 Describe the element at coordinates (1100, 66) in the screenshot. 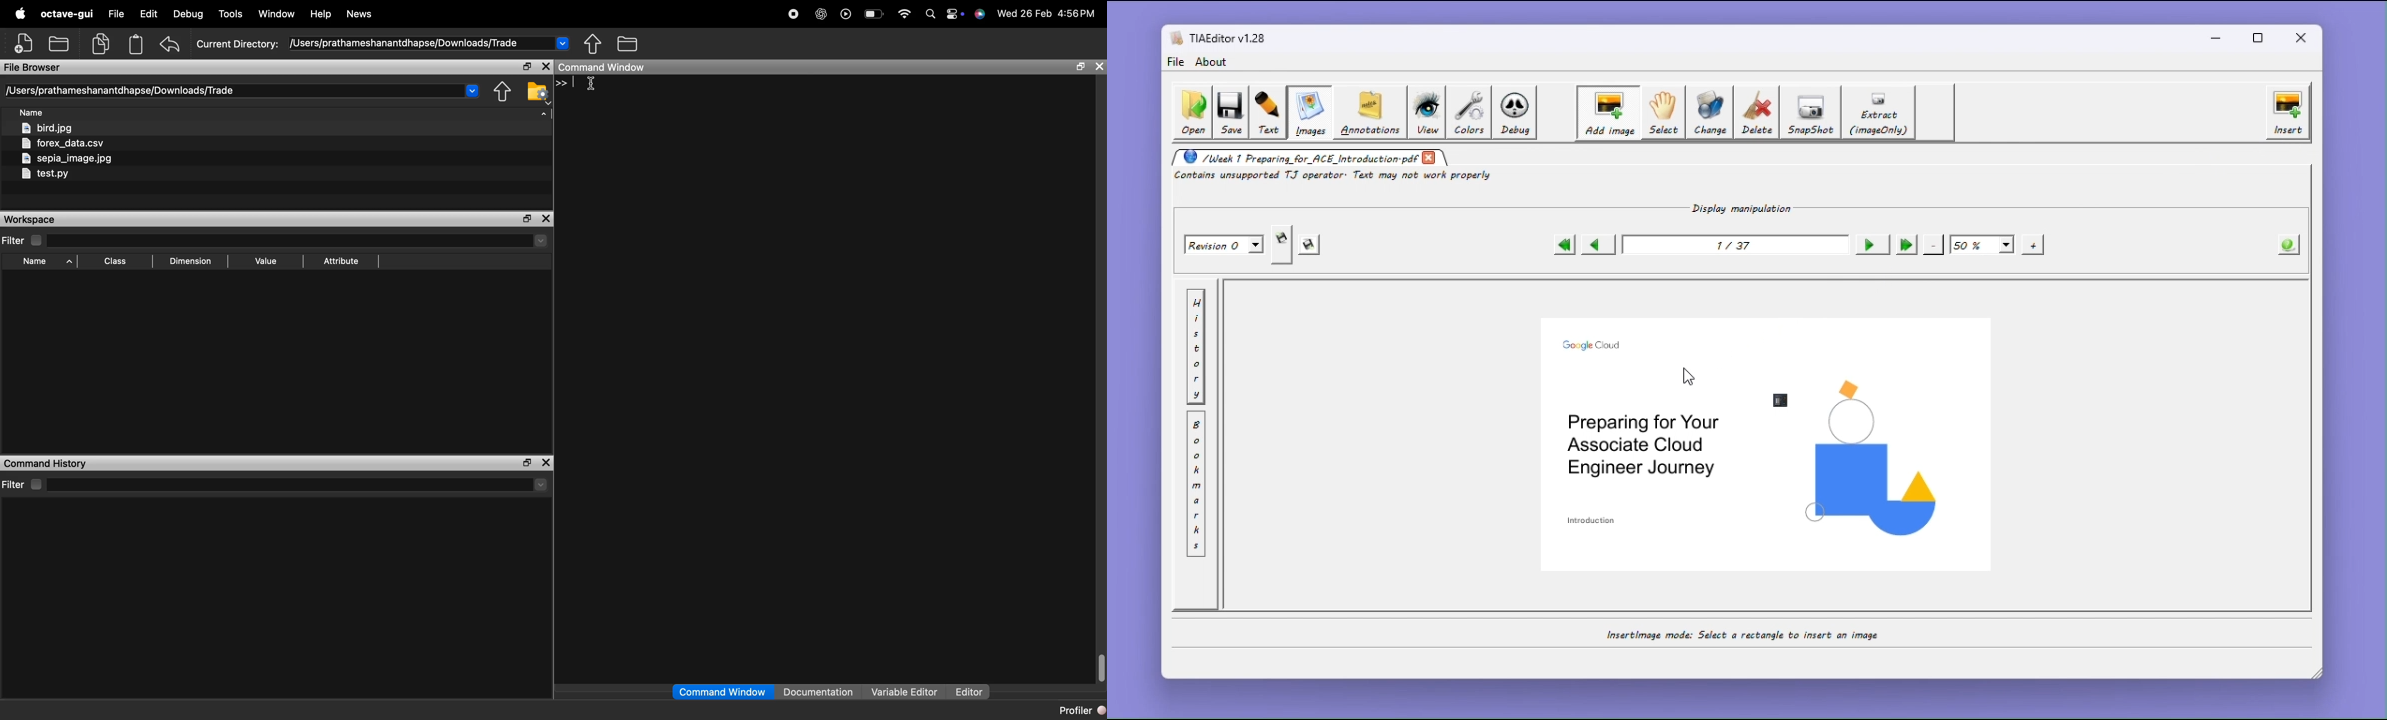

I see `close` at that location.